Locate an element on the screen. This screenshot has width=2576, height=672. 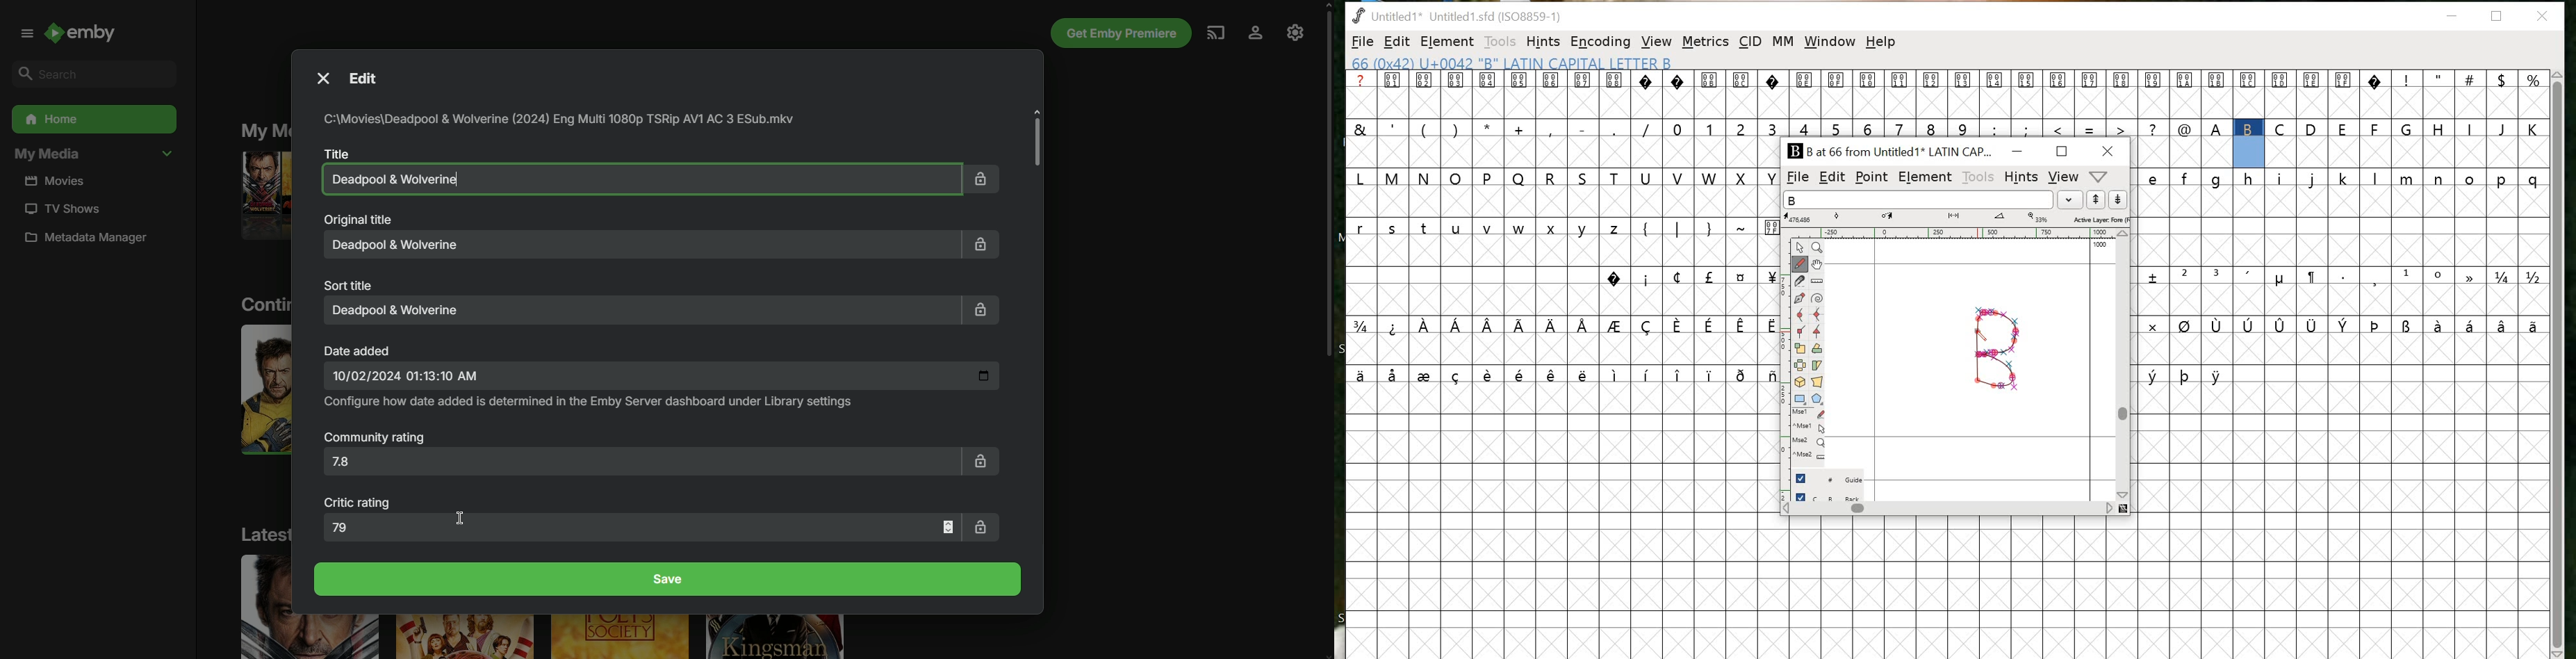
Movies is located at coordinates (61, 181).